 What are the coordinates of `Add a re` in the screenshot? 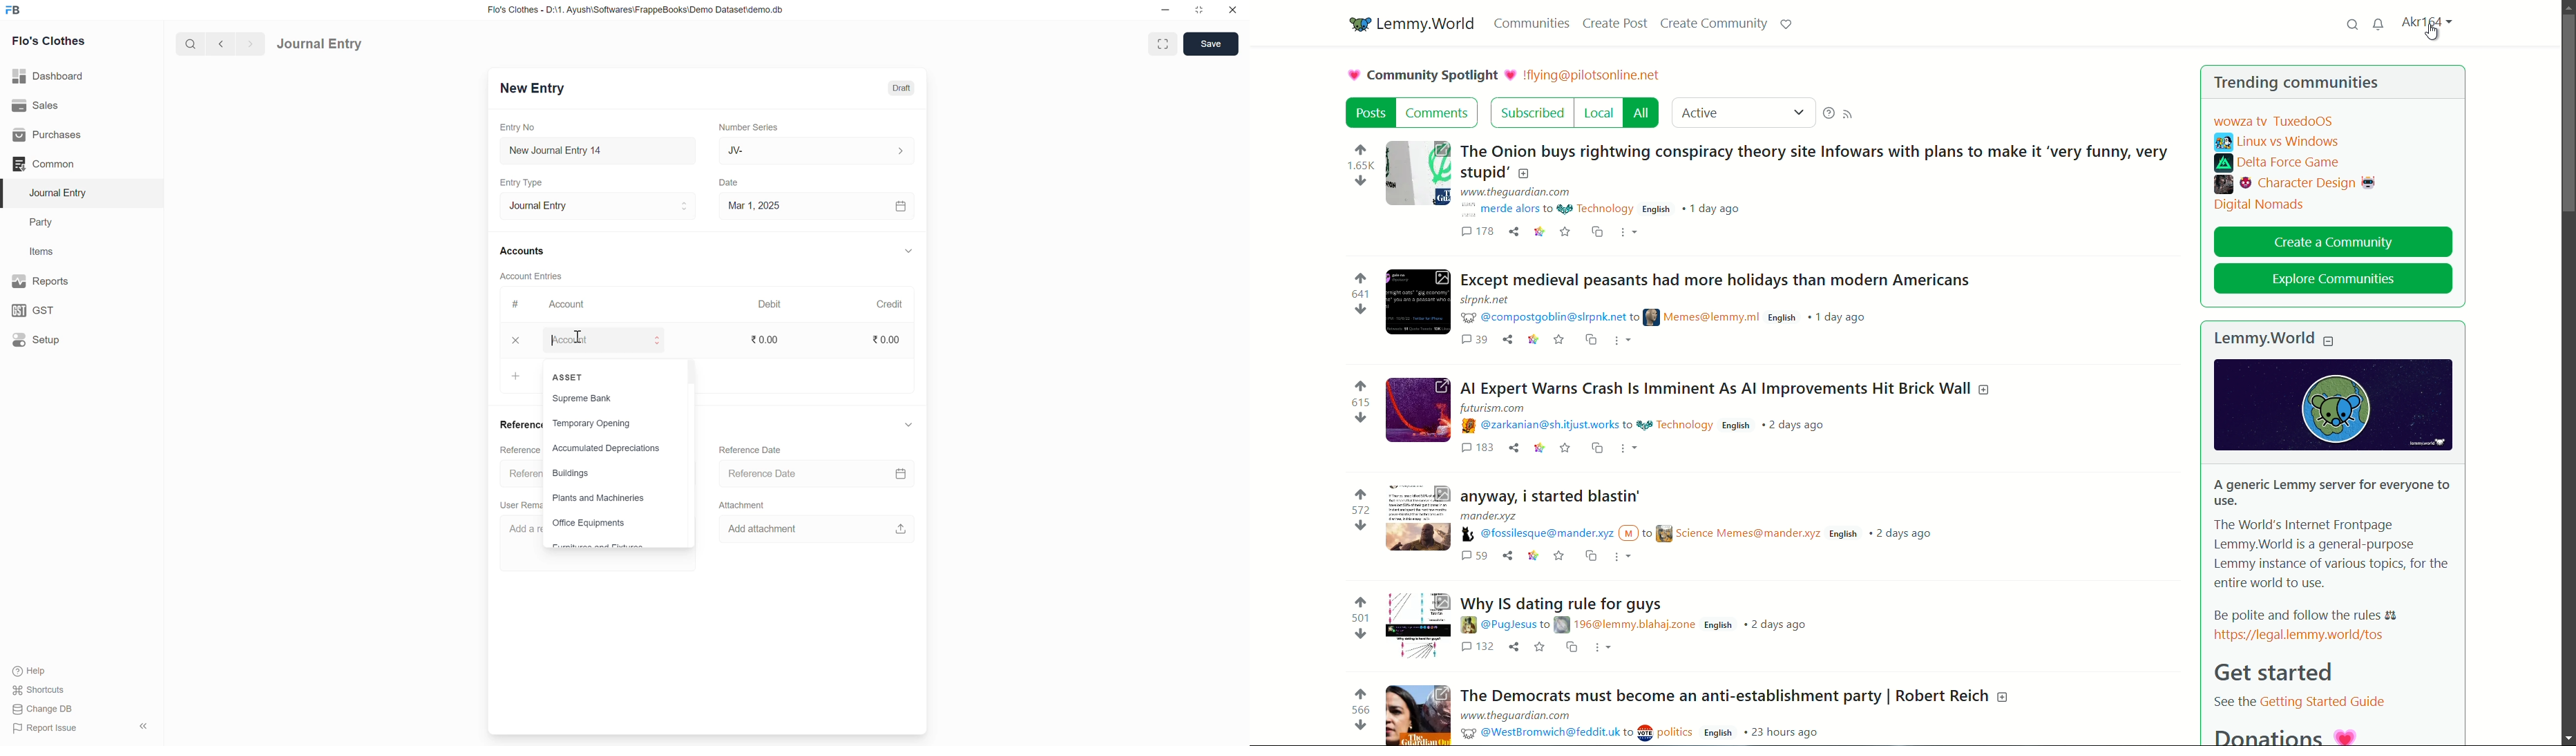 It's located at (522, 529).